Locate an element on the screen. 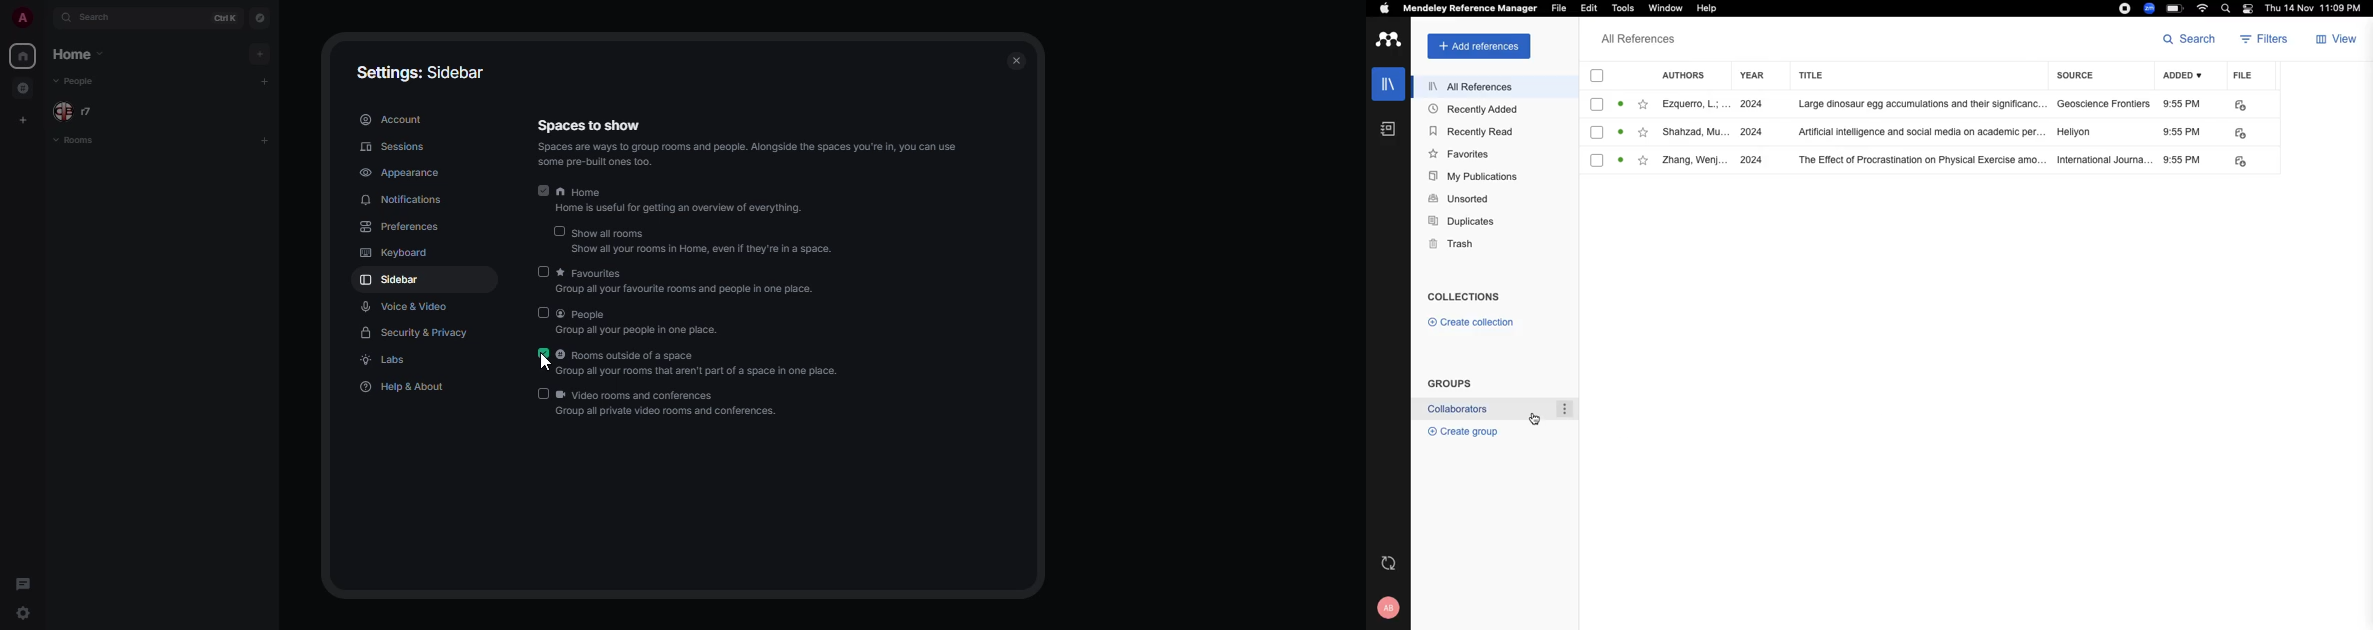  Tools is located at coordinates (1623, 9).